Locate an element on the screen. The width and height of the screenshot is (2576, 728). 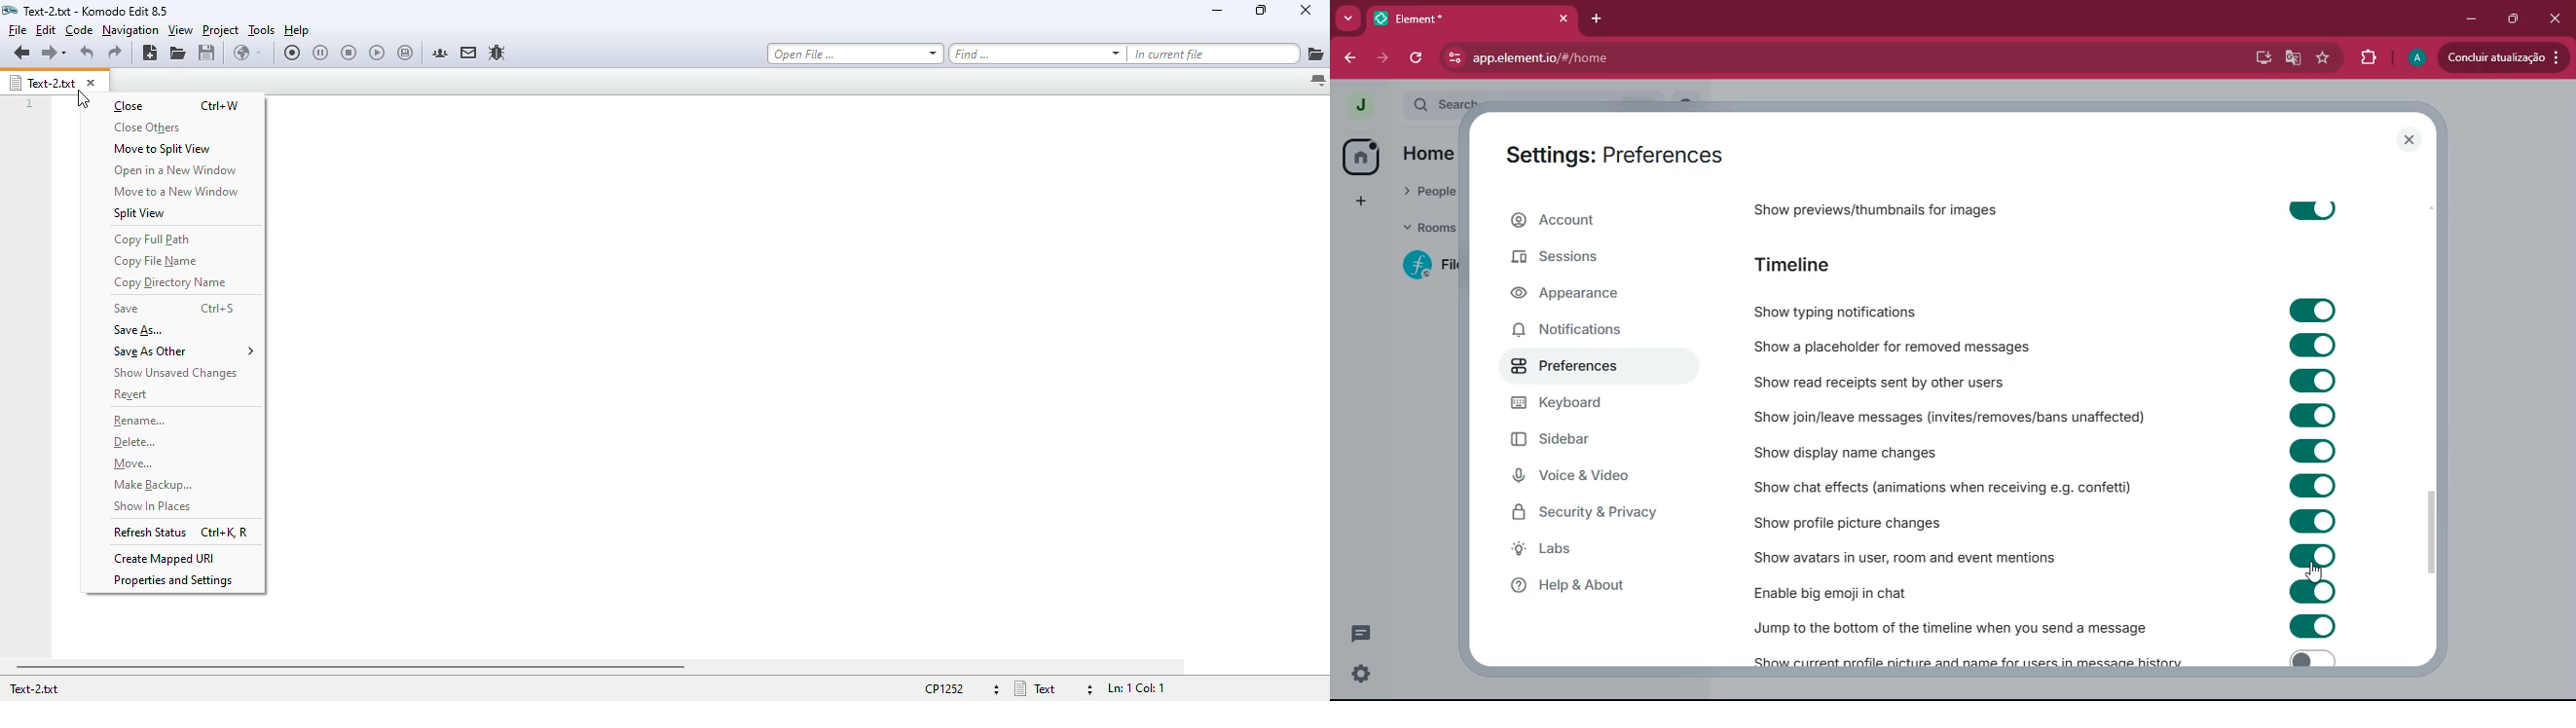
show chat effects (animations when receiving e.g. confetti) is located at coordinates (1940, 487).